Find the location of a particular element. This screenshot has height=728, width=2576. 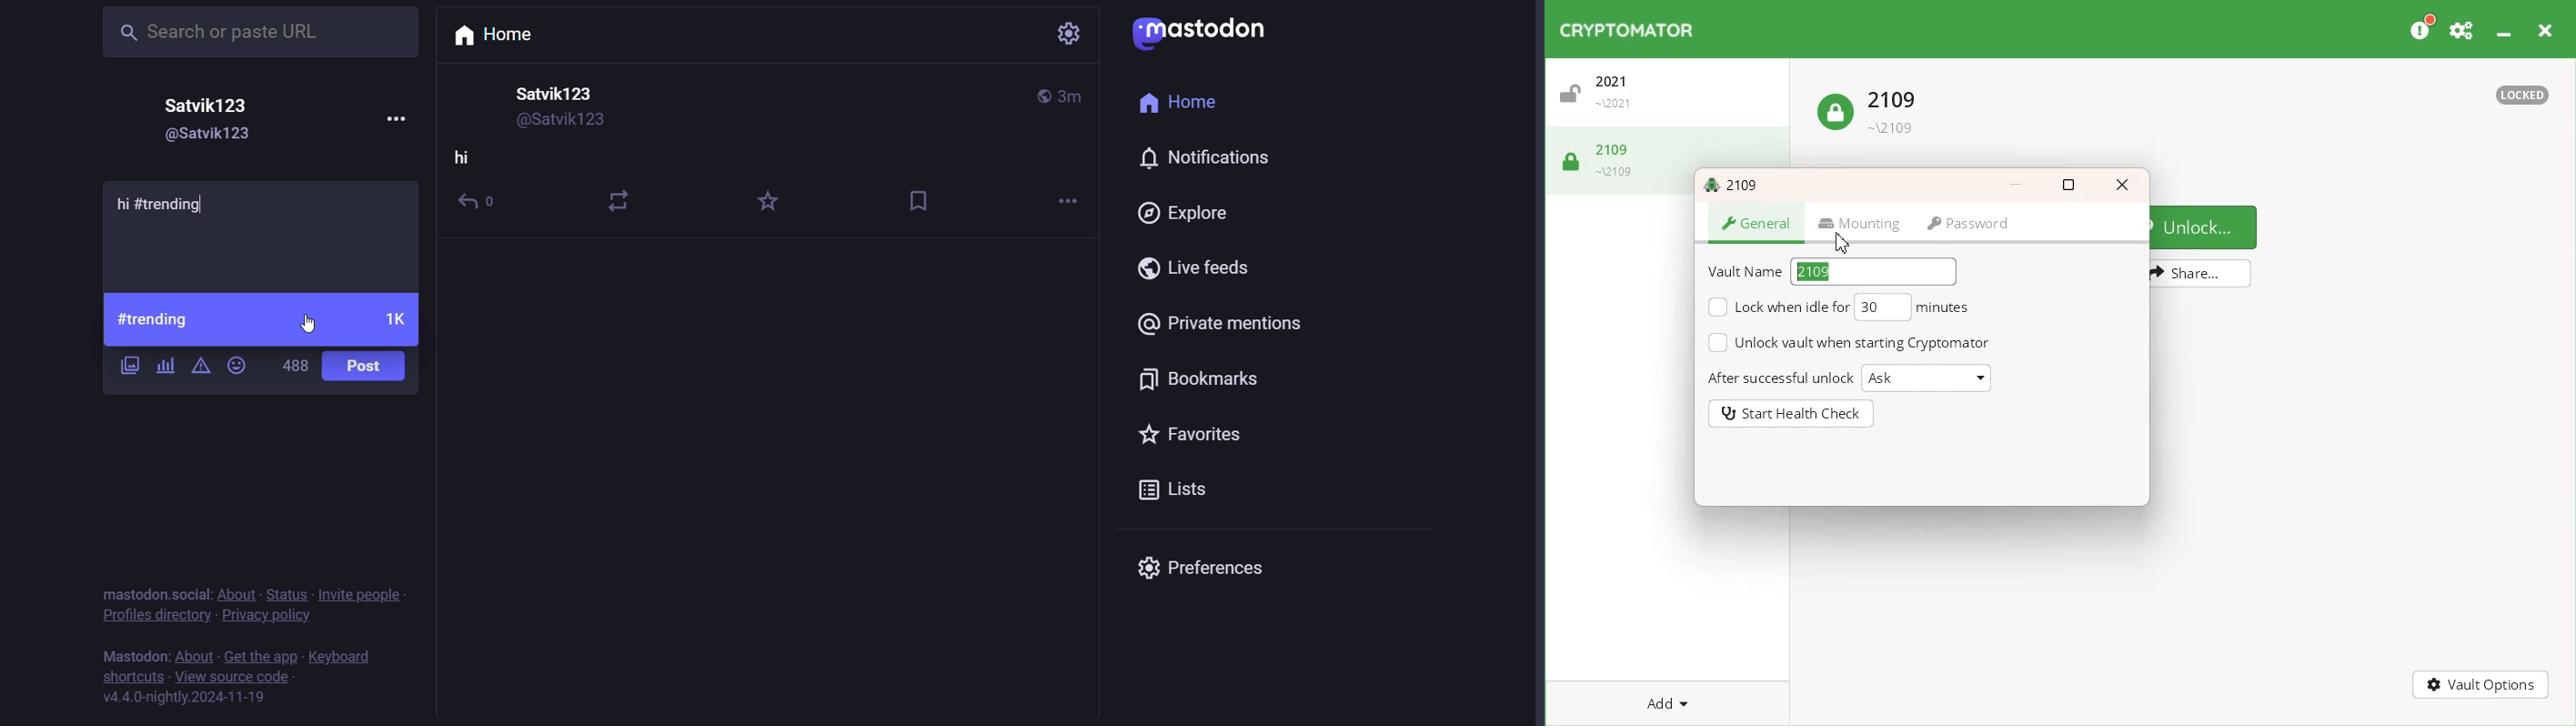

live feed is located at coordinates (1194, 270).